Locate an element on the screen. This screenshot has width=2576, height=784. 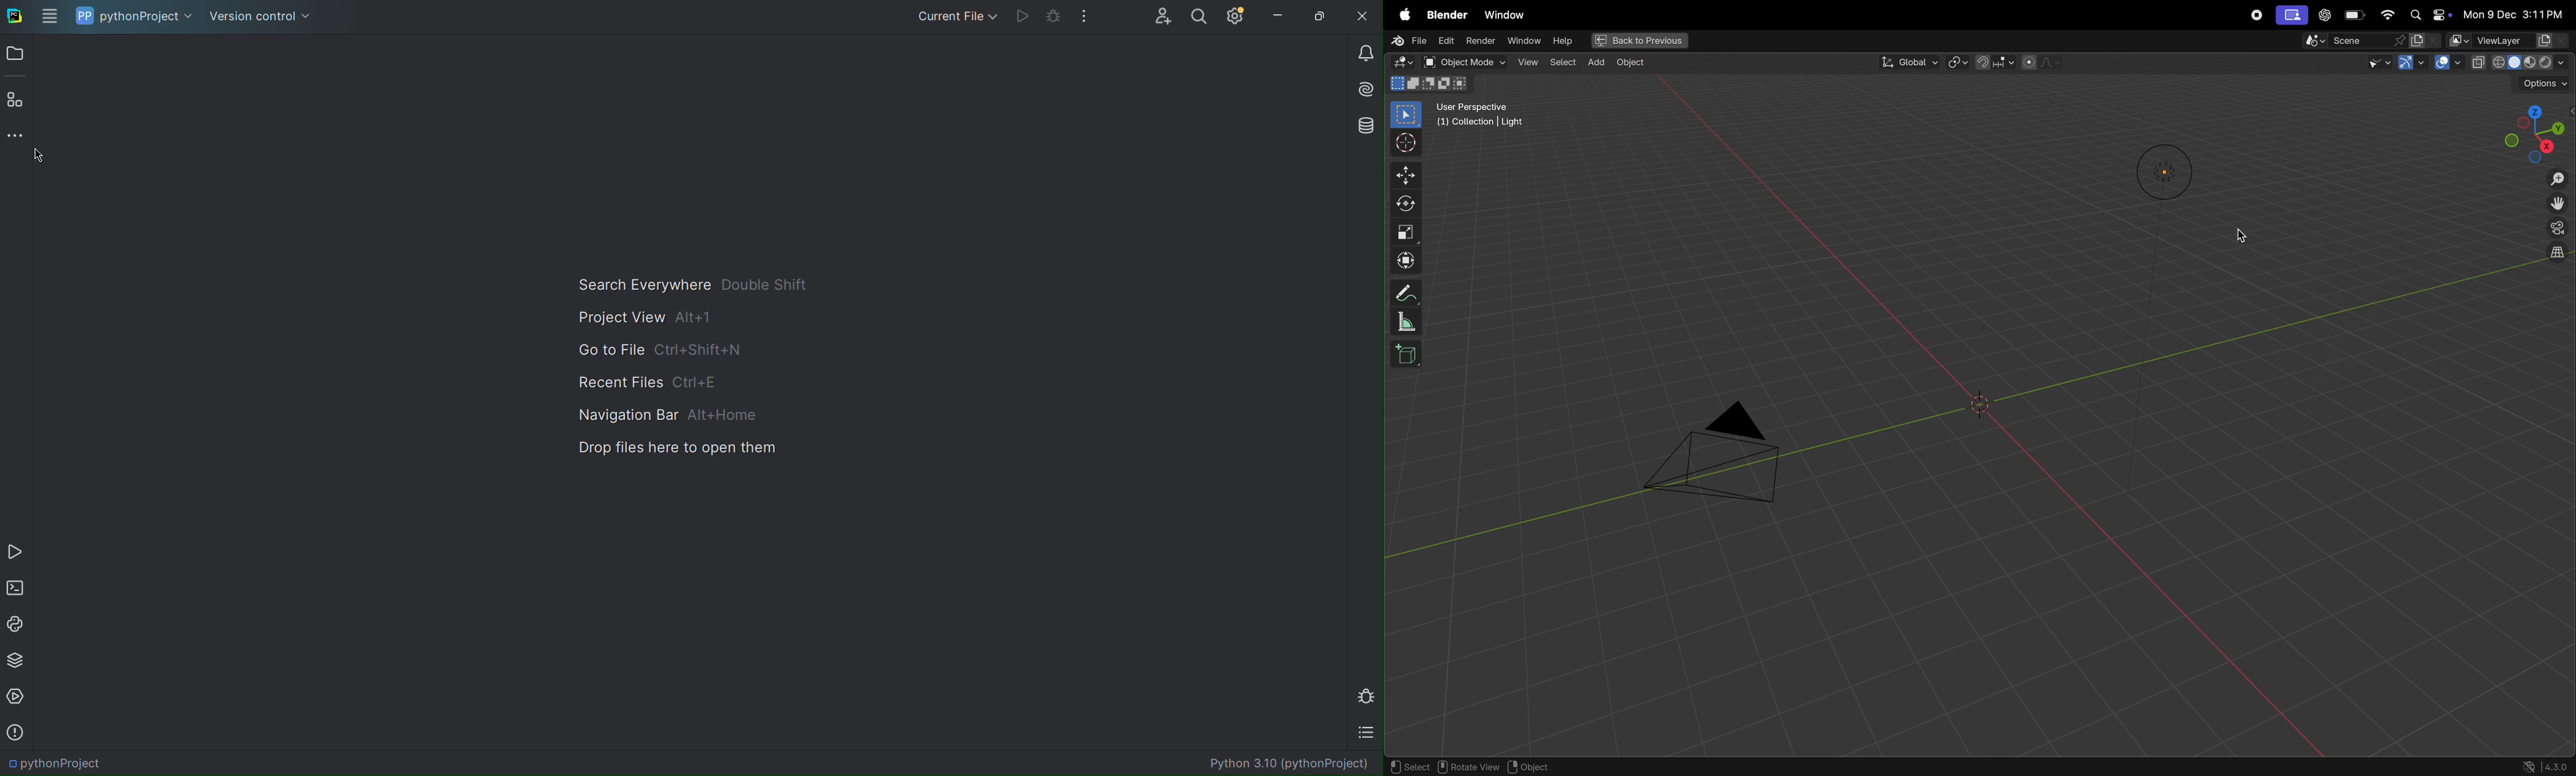
global is located at coordinates (1906, 62).